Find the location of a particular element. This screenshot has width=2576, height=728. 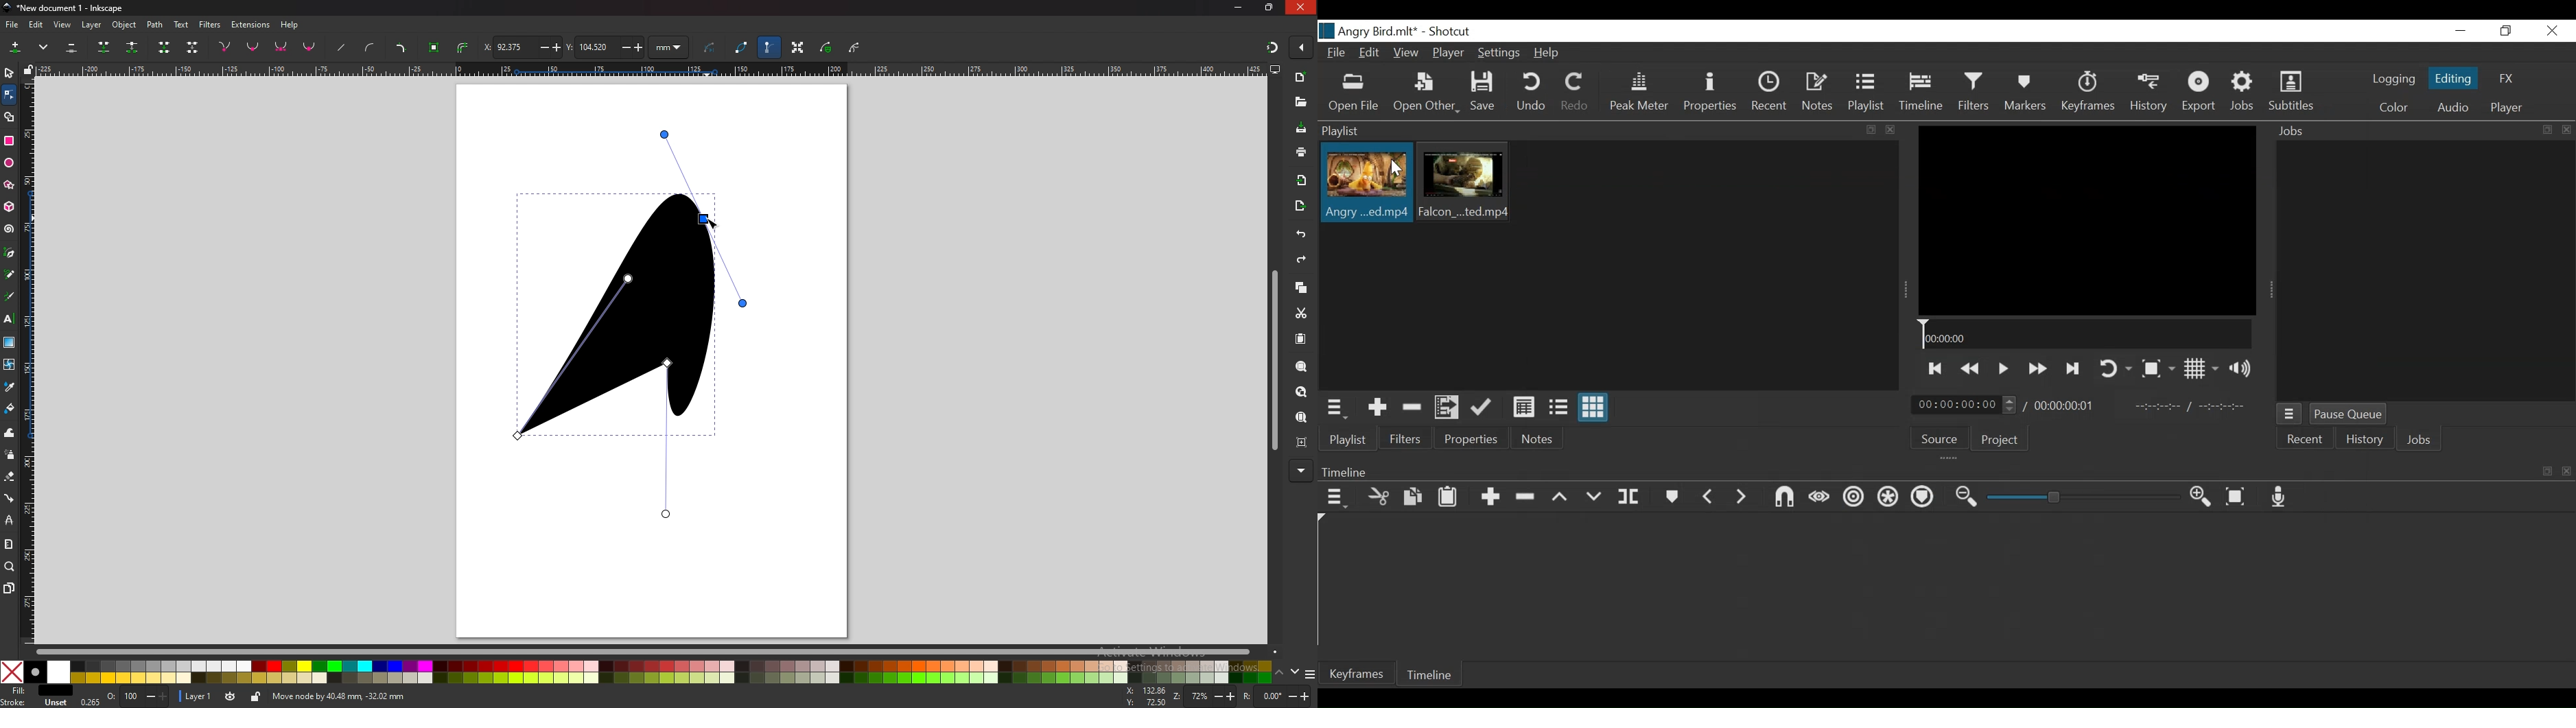

horizontal scale is located at coordinates (648, 69).